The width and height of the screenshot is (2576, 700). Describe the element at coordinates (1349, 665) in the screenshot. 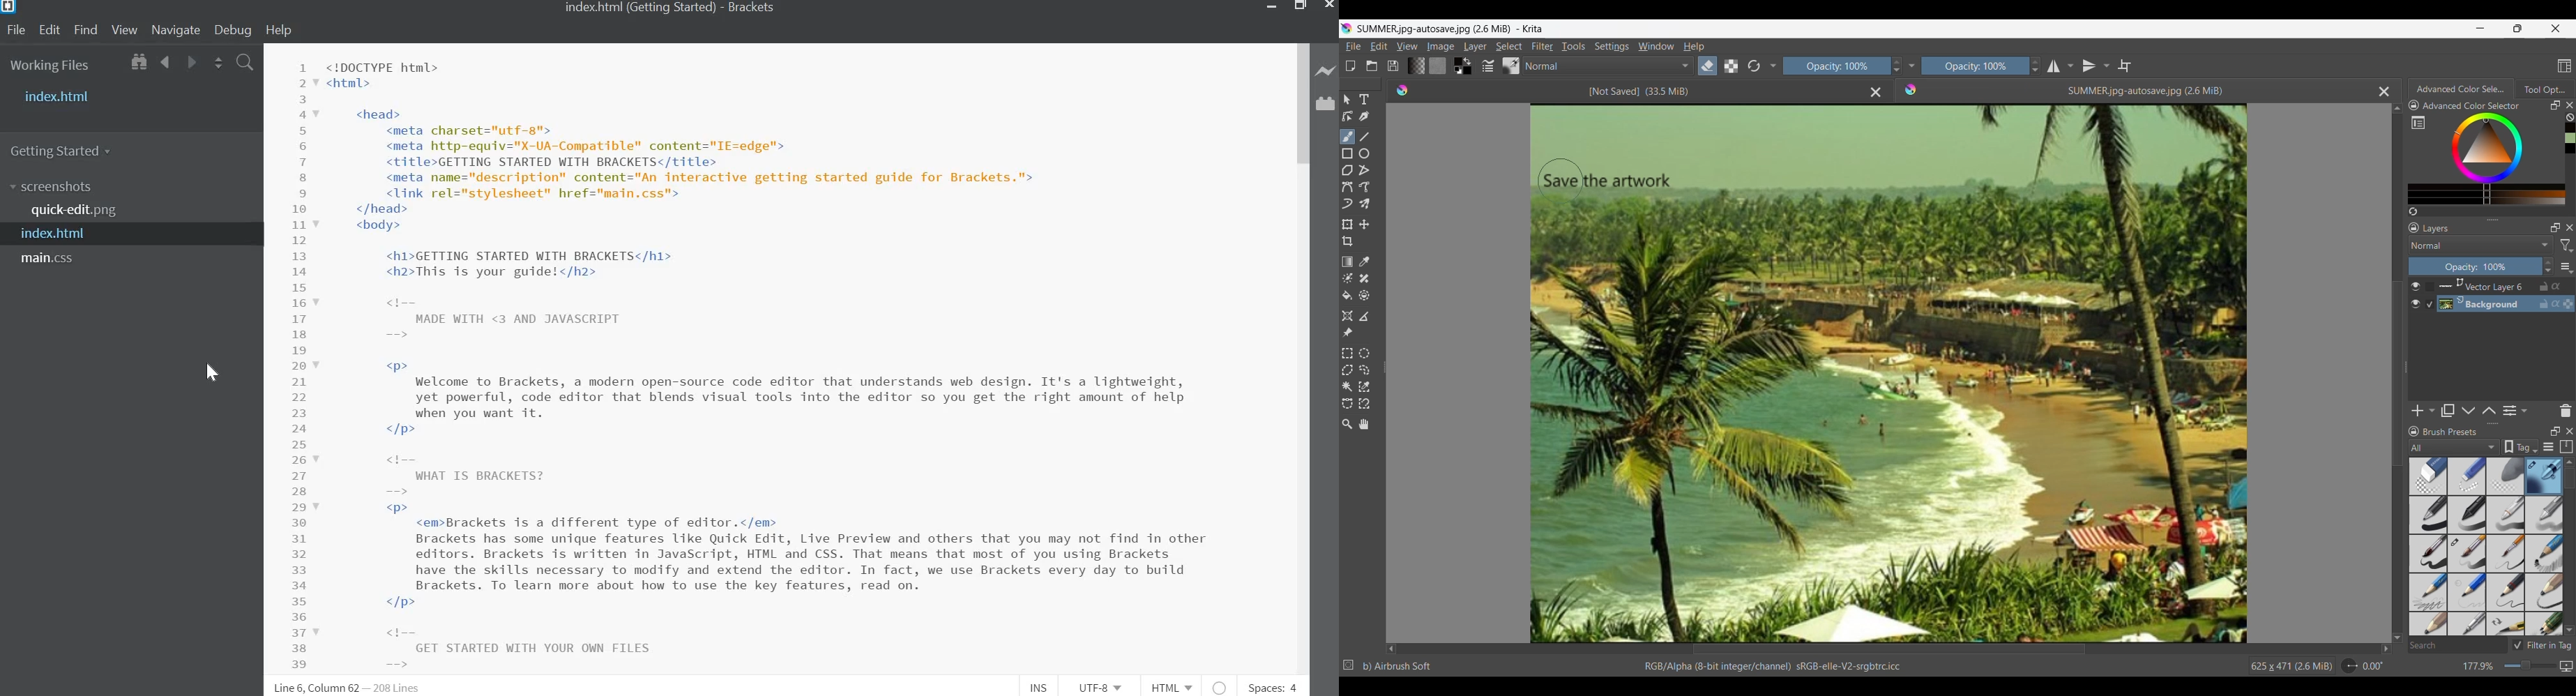

I see `No selection ` at that location.